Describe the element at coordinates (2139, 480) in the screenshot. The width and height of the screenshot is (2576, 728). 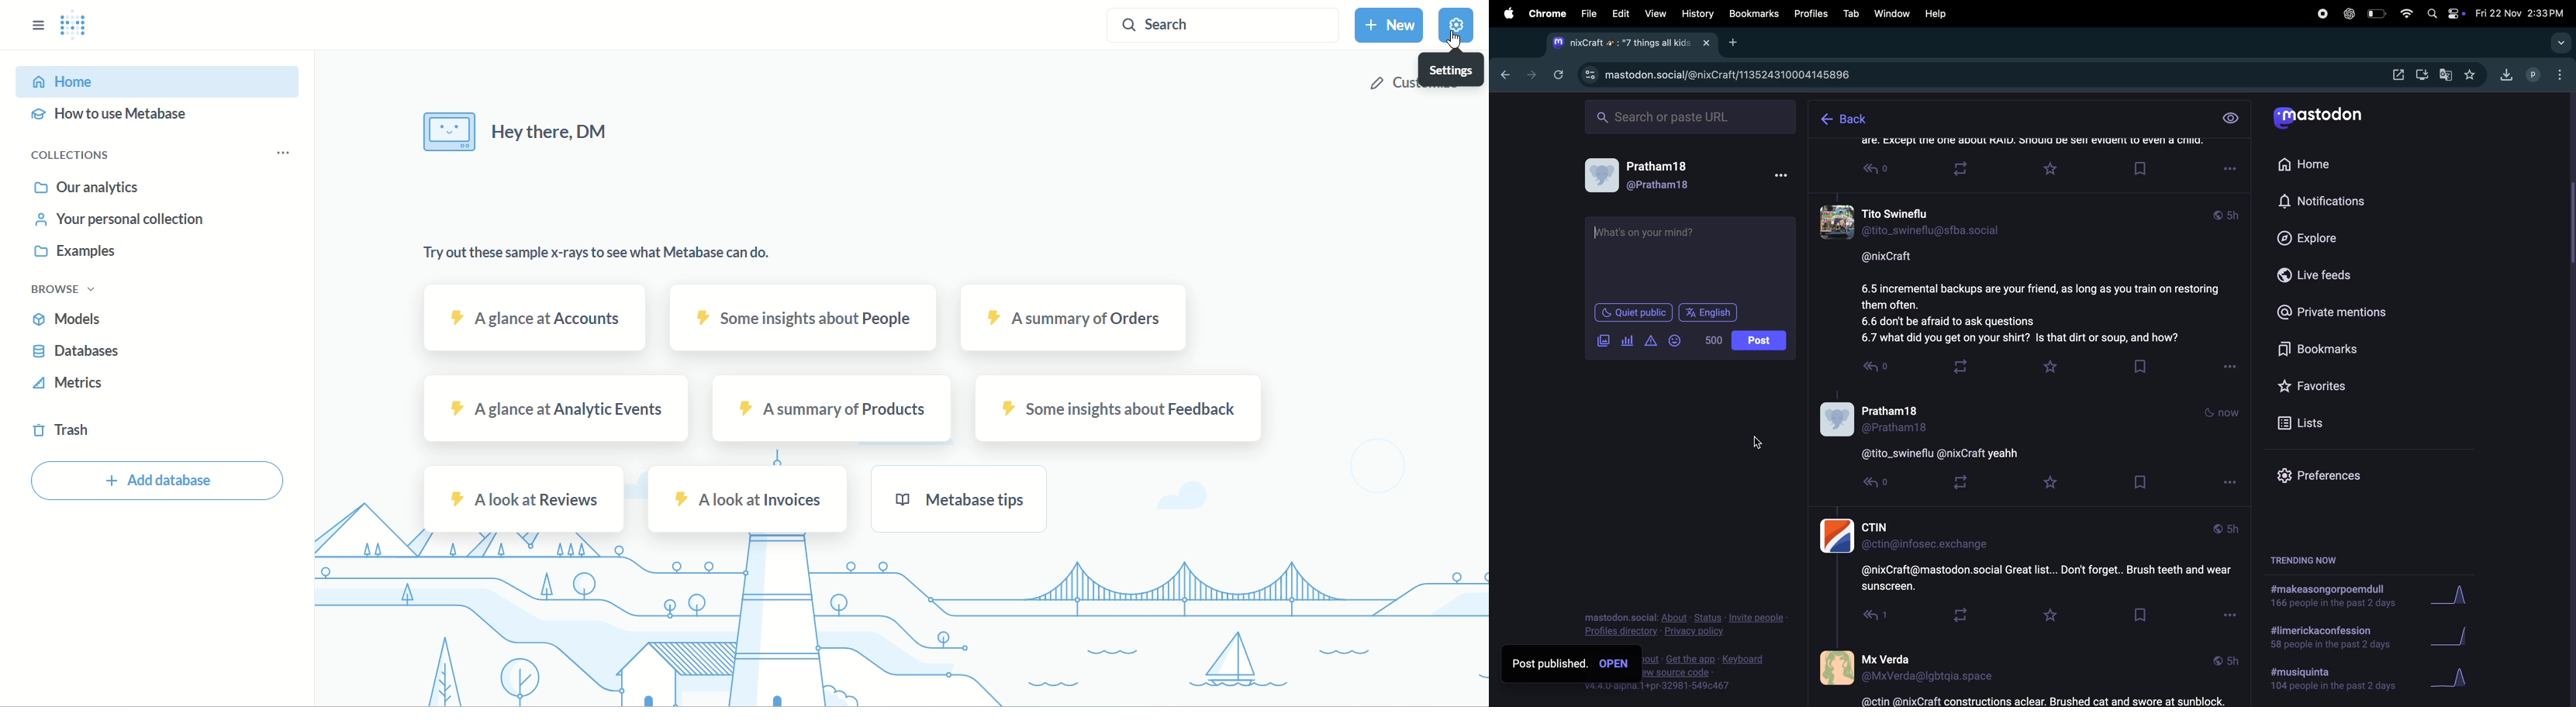
I see `Bookmark` at that location.